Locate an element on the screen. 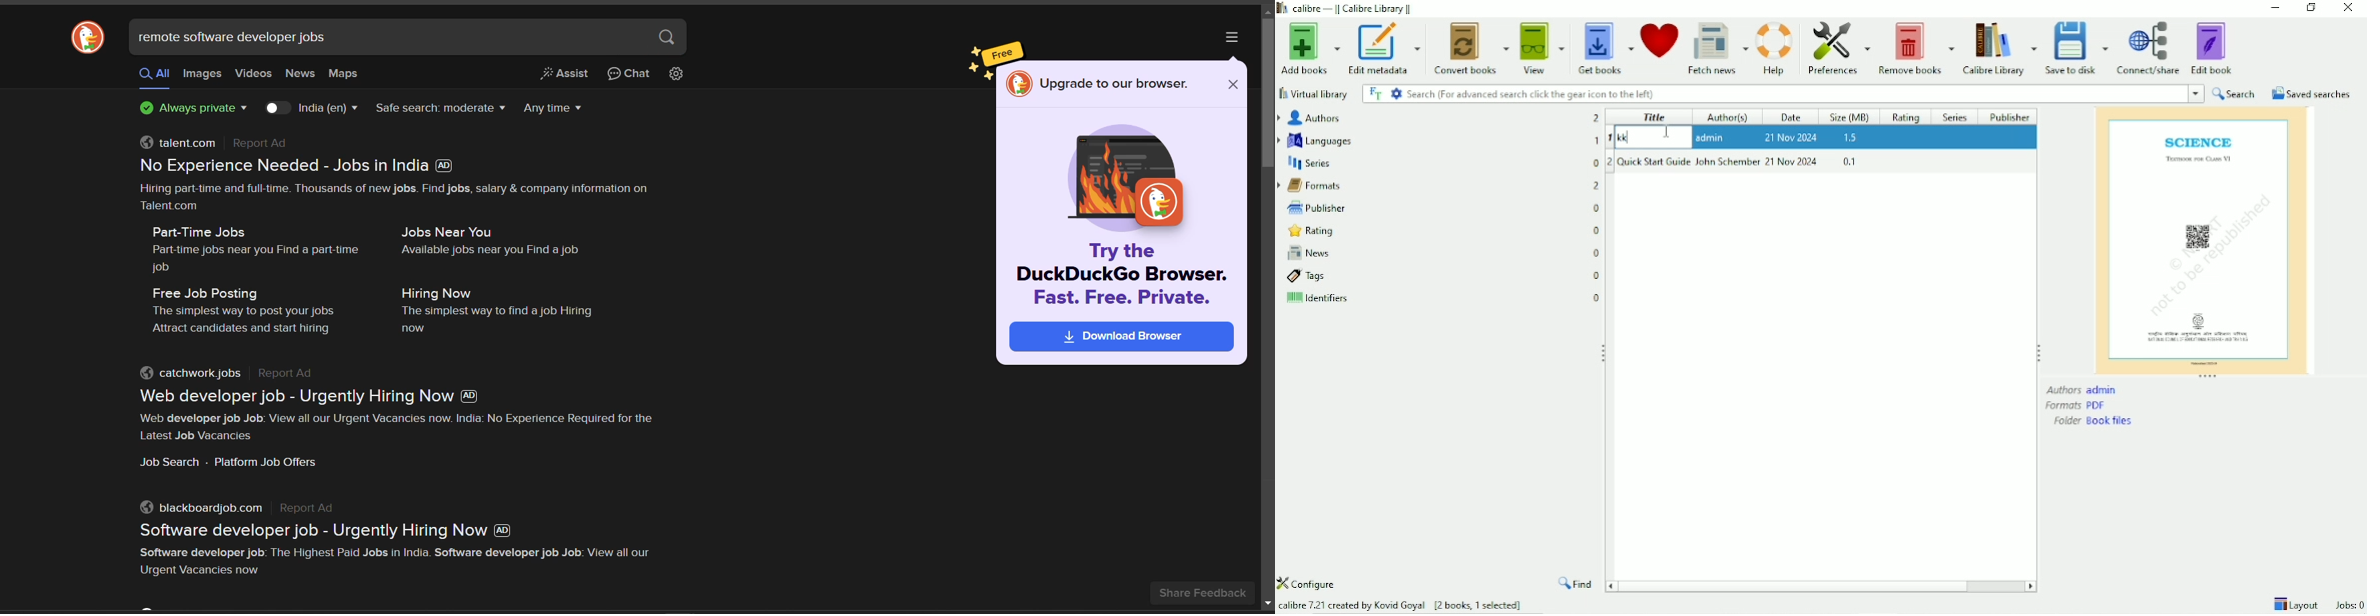 The image size is (2380, 616). No Experience Needed - Jobs in India is located at coordinates (299, 167).